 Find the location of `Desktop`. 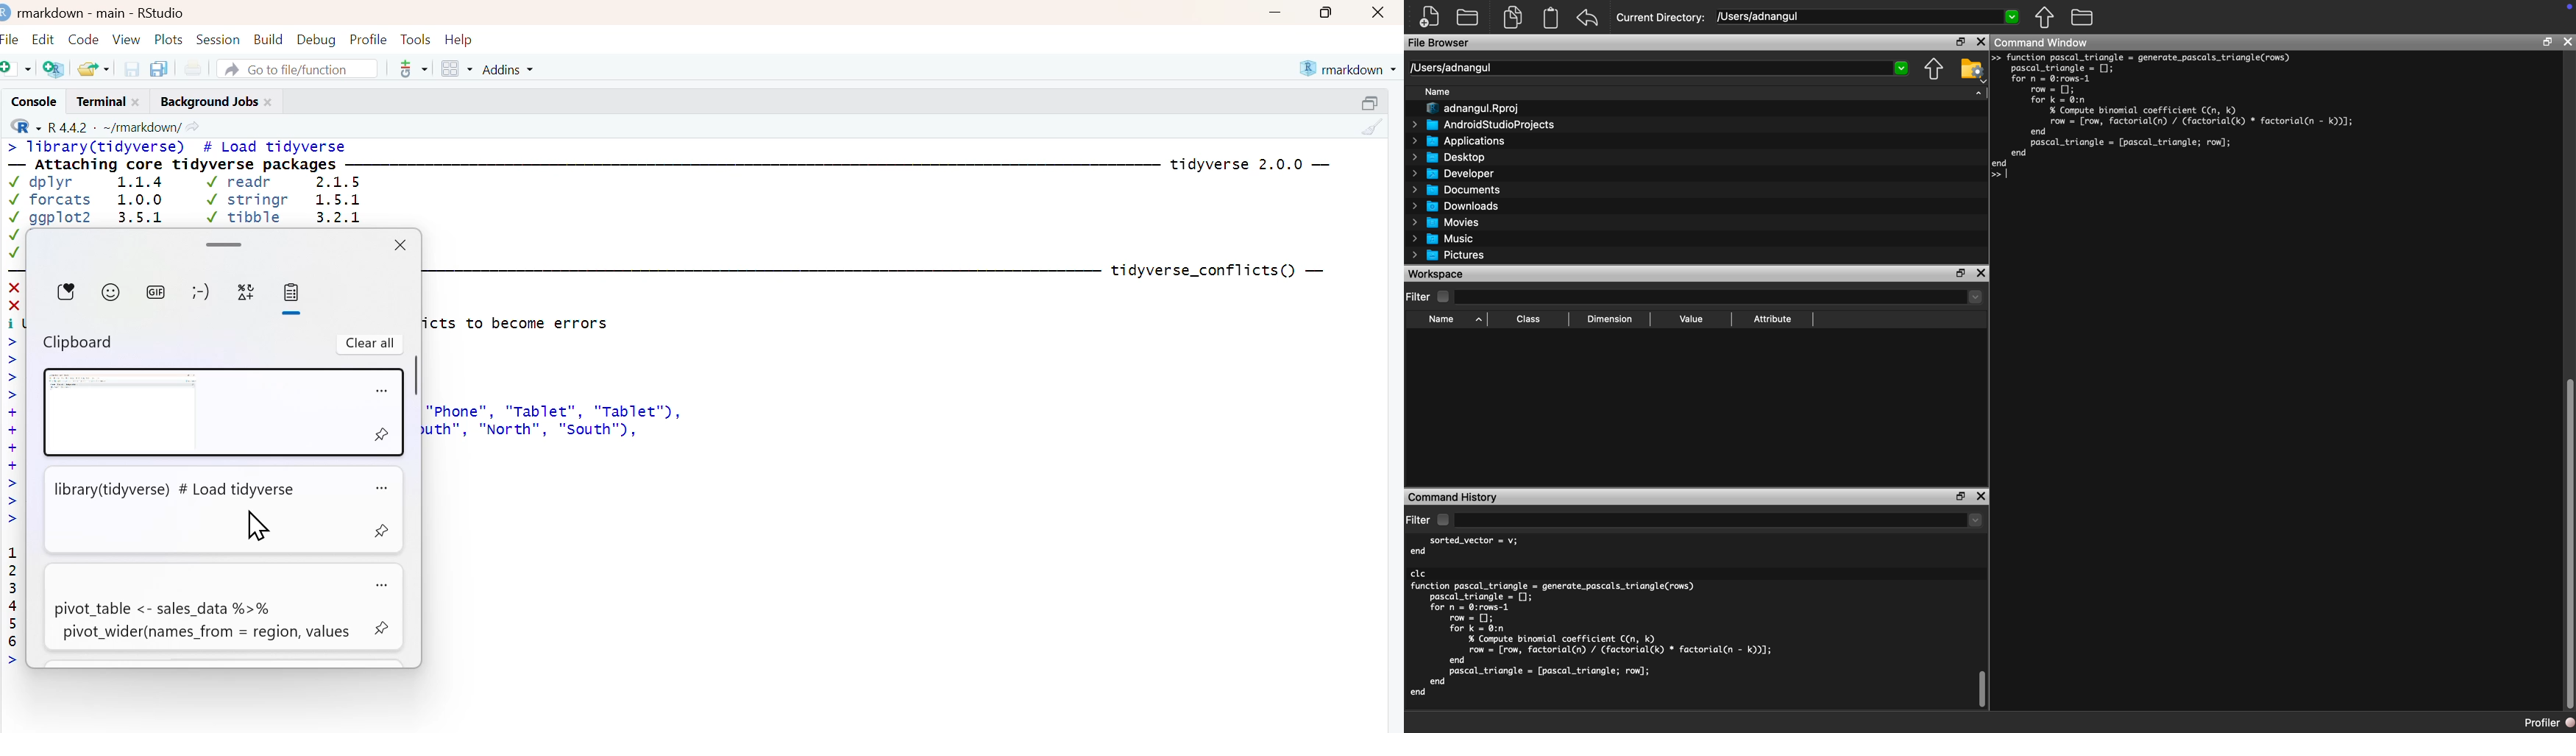

Desktop is located at coordinates (1450, 158).